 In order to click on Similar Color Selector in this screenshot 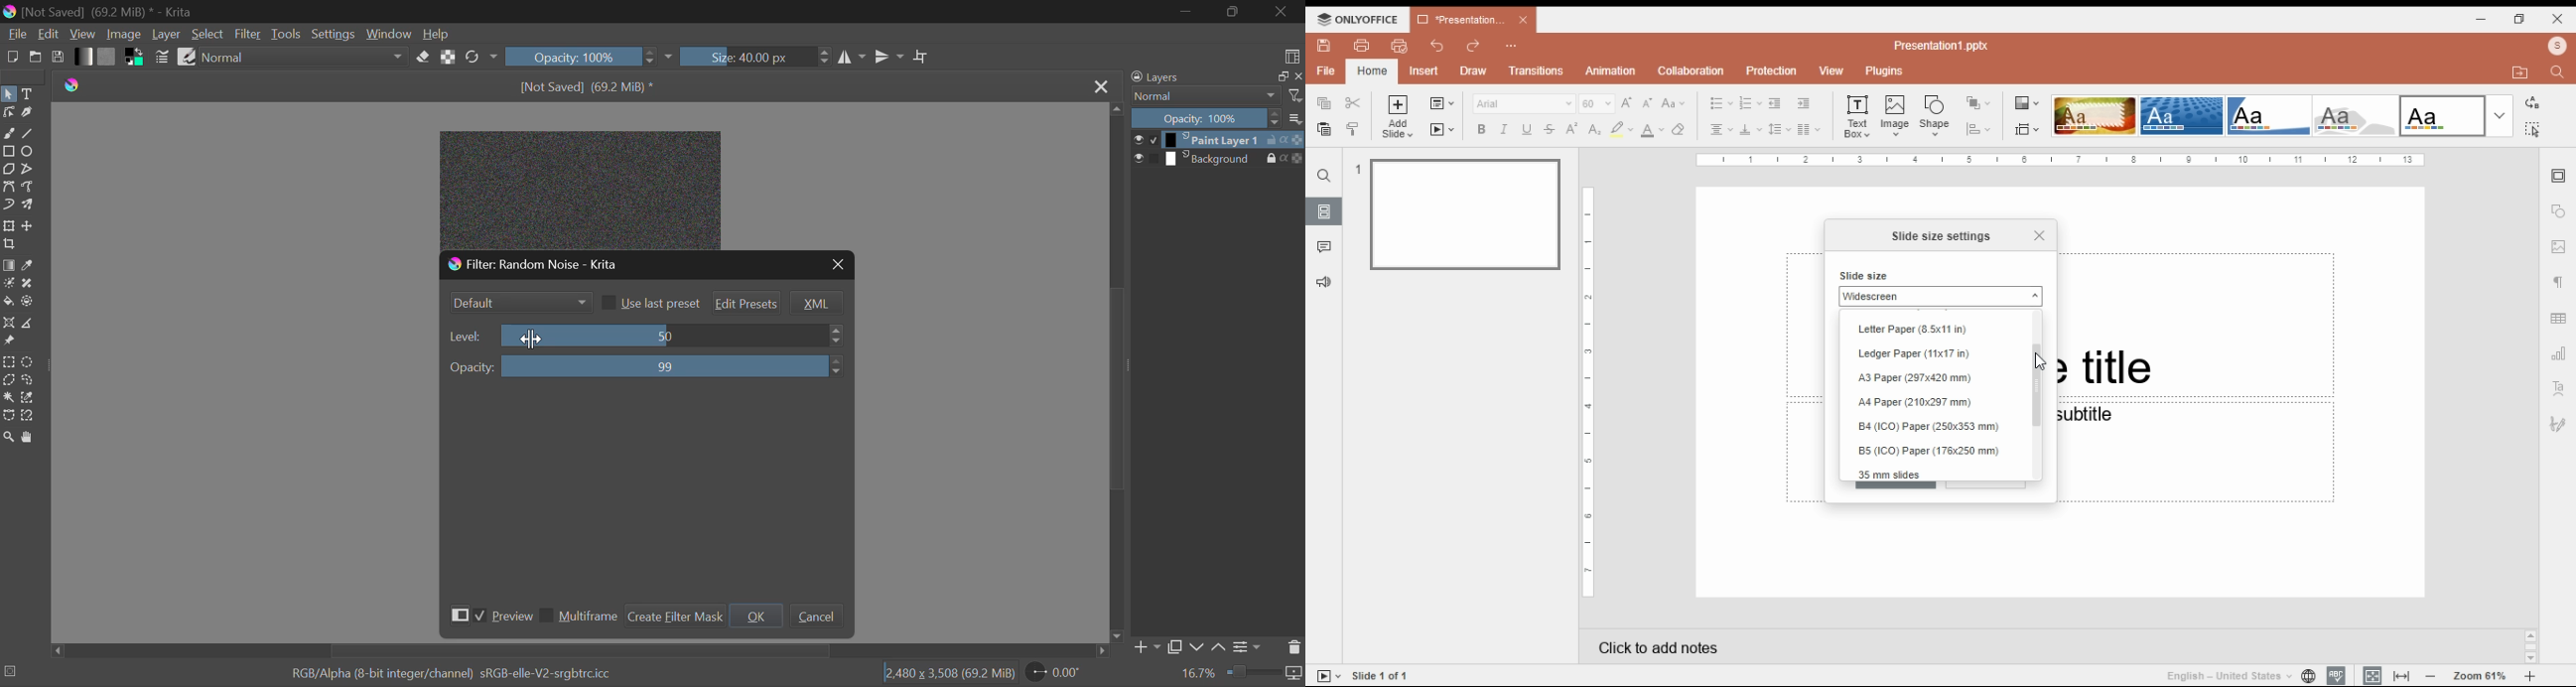, I will do `click(29, 399)`.